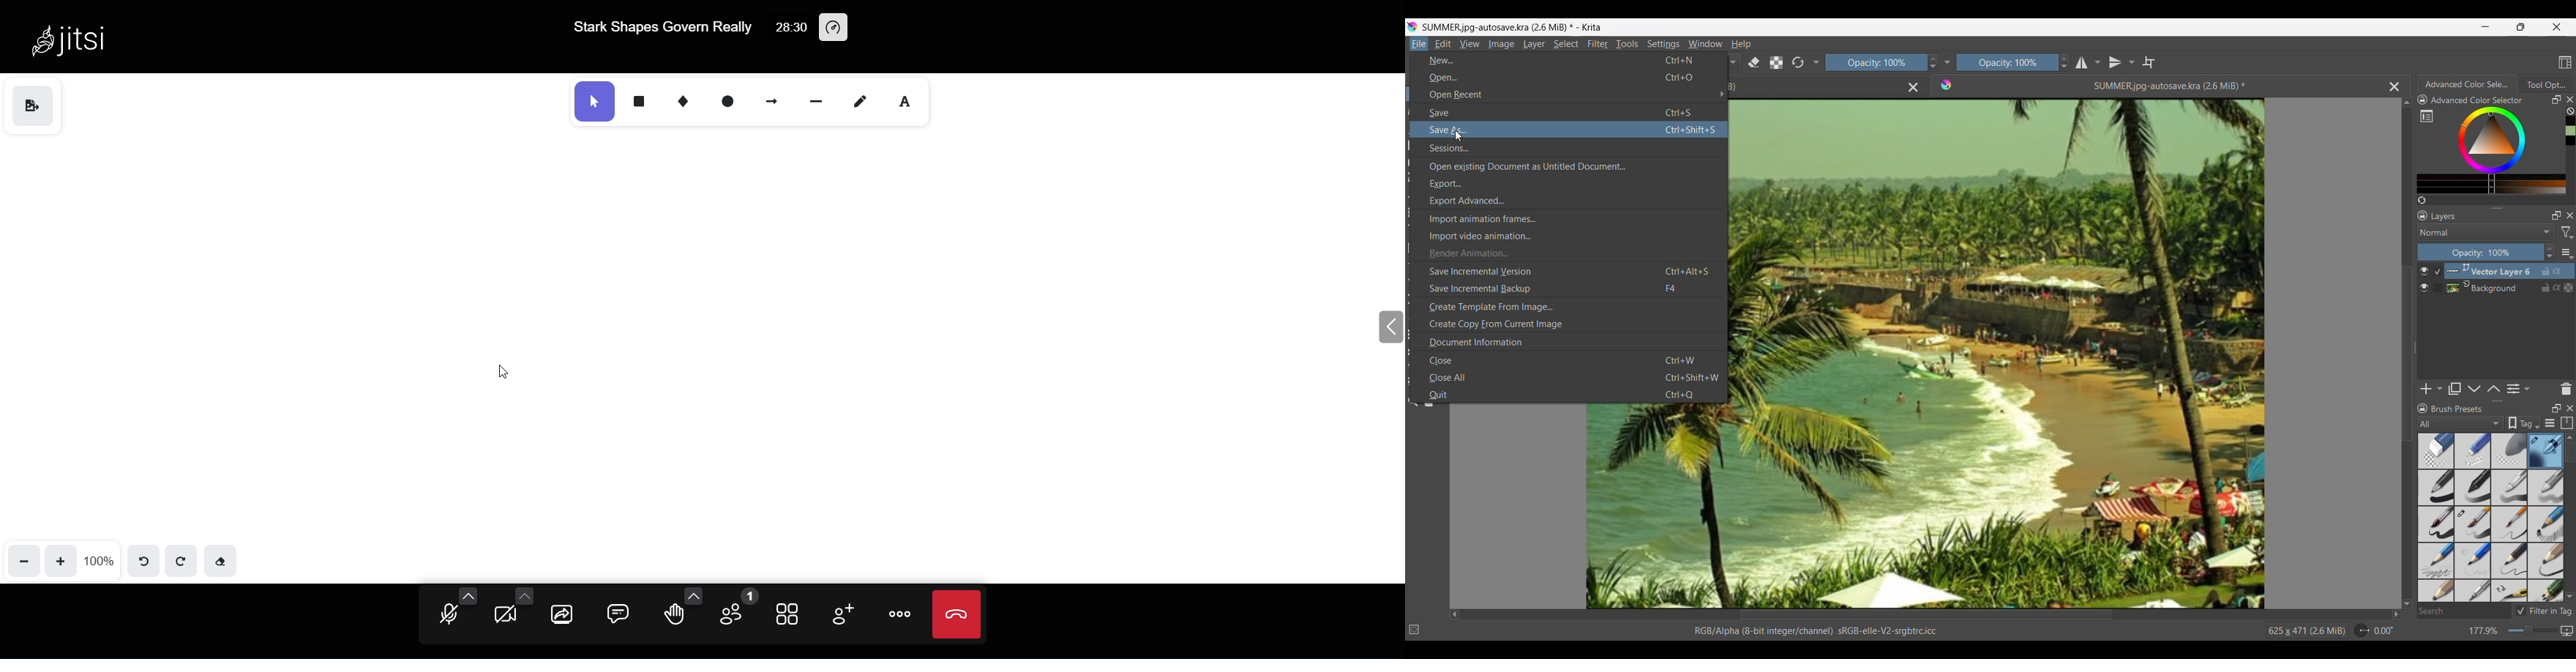 The width and height of the screenshot is (2576, 672). What do you see at coordinates (956, 614) in the screenshot?
I see `leave meeting` at bounding box center [956, 614].